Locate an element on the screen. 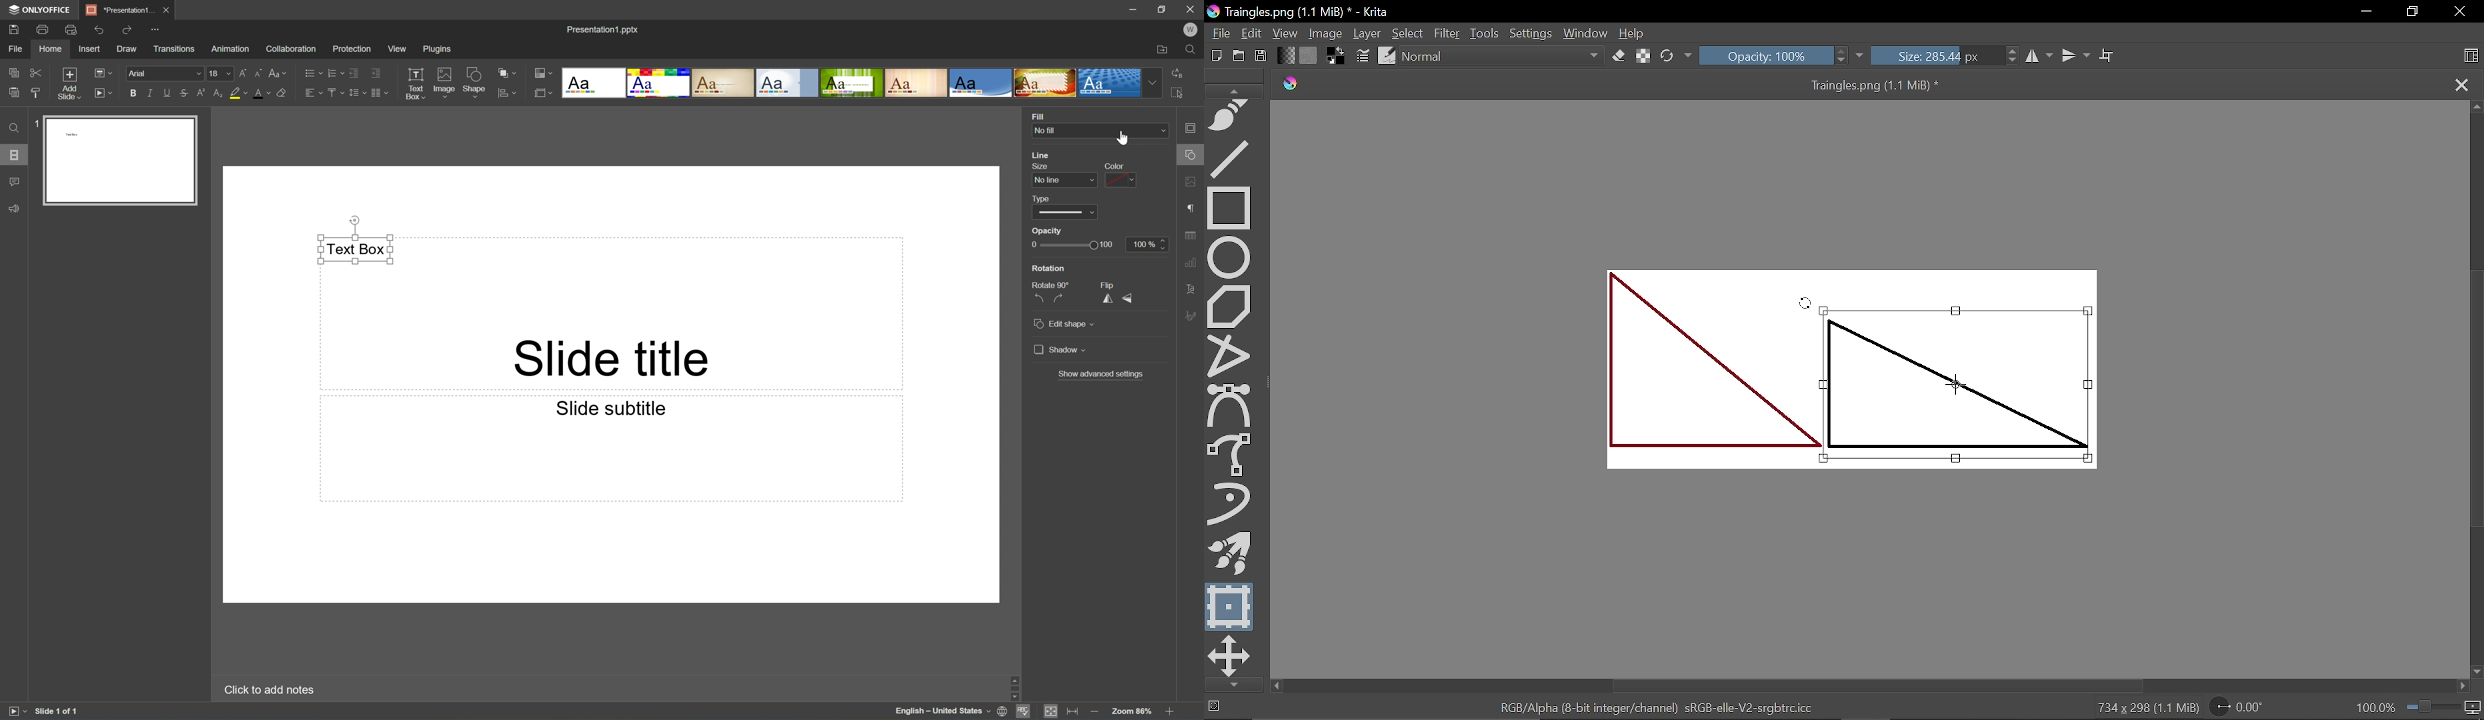 The height and width of the screenshot is (728, 2492). Increment font size is located at coordinates (242, 73).